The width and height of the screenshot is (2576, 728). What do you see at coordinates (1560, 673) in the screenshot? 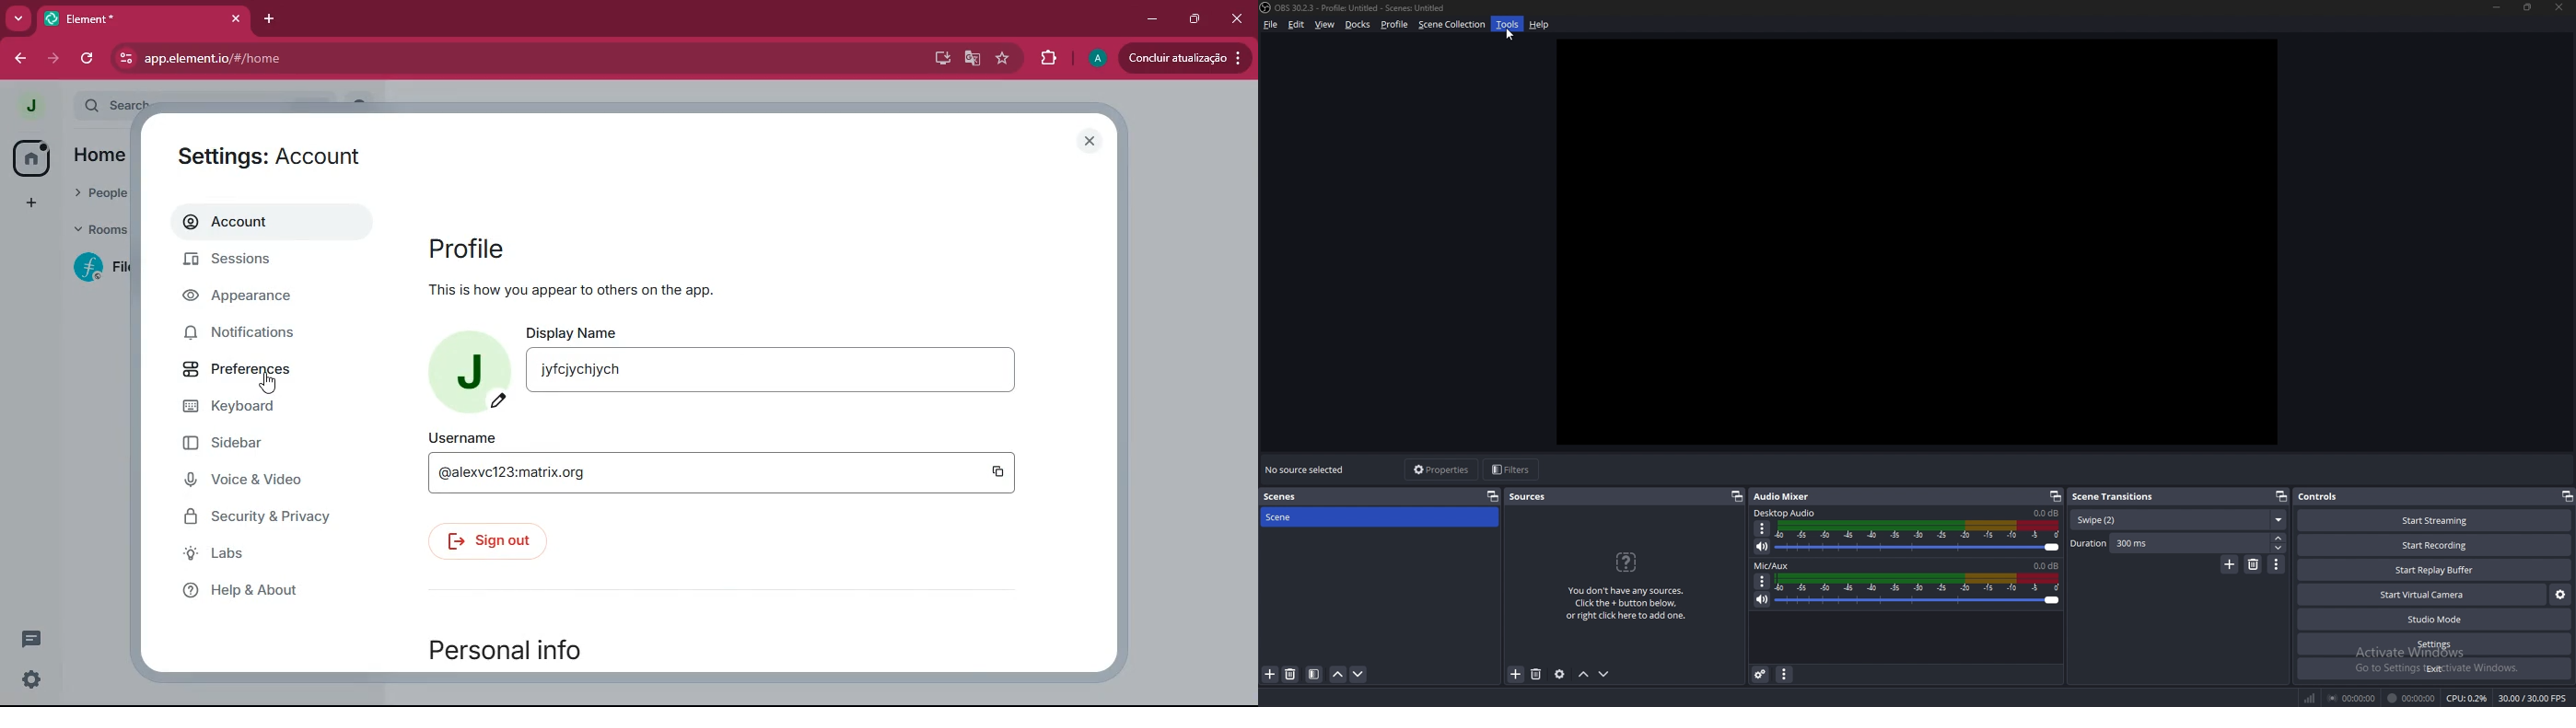
I see `source properties` at bounding box center [1560, 673].